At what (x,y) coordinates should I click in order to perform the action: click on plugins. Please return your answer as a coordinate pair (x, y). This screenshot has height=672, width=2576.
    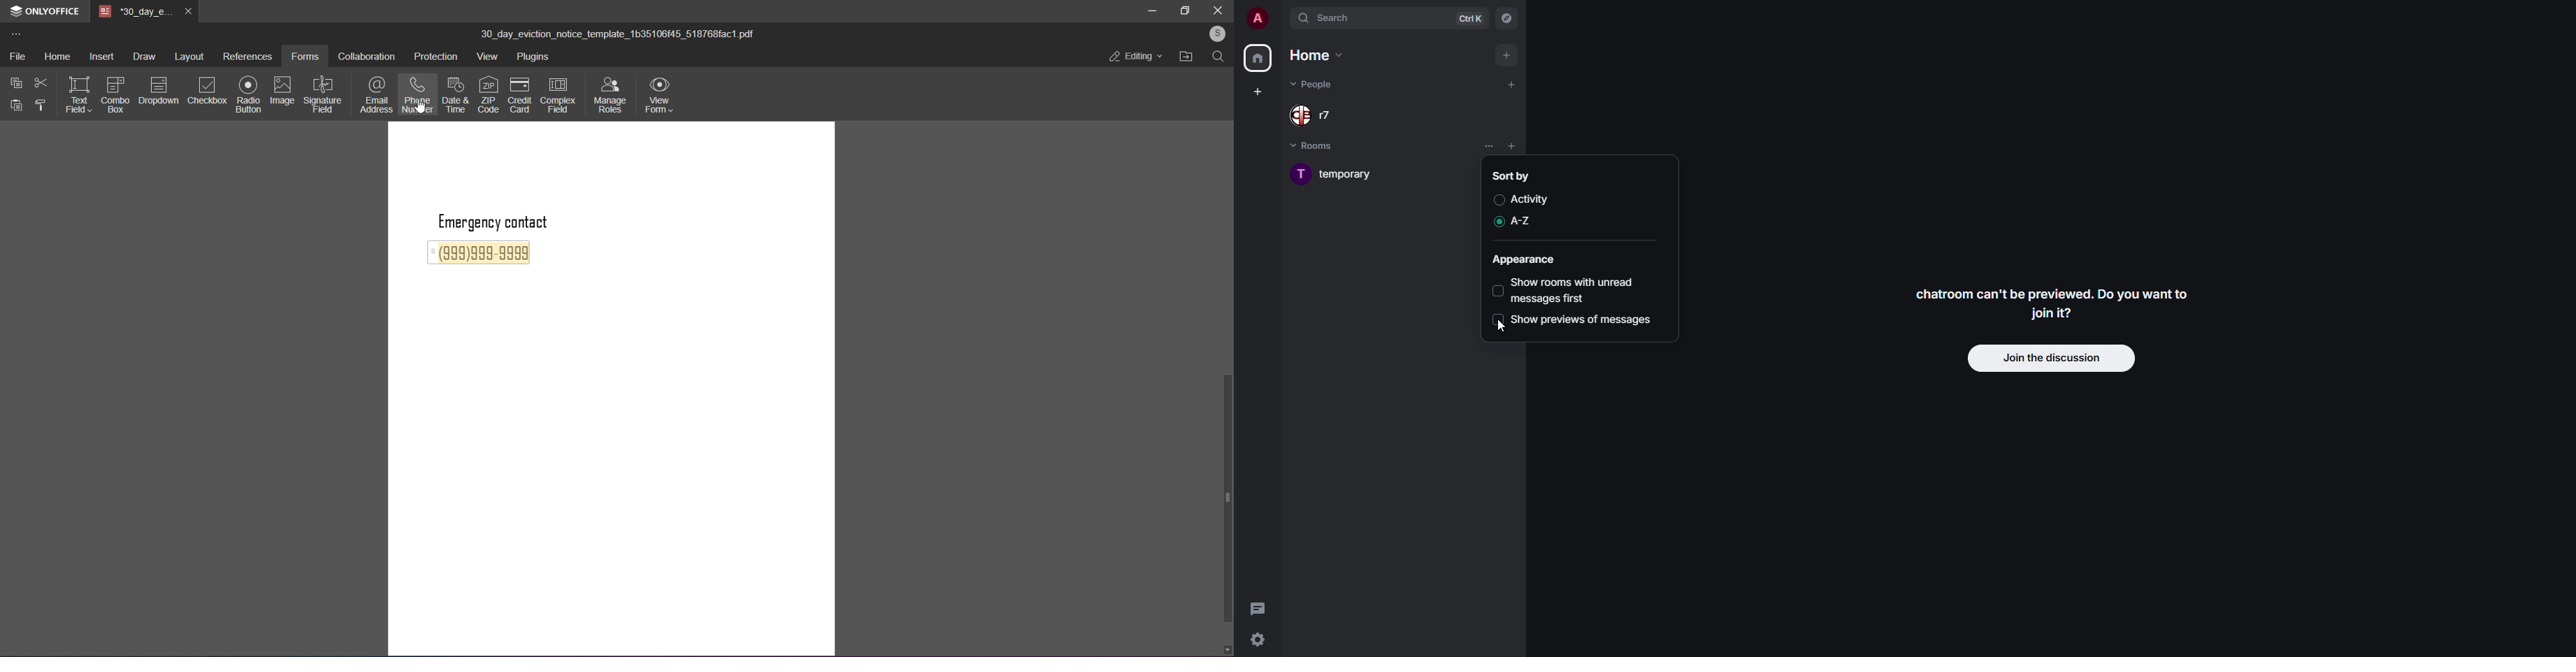
    Looking at the image, I should click on (536, 58).